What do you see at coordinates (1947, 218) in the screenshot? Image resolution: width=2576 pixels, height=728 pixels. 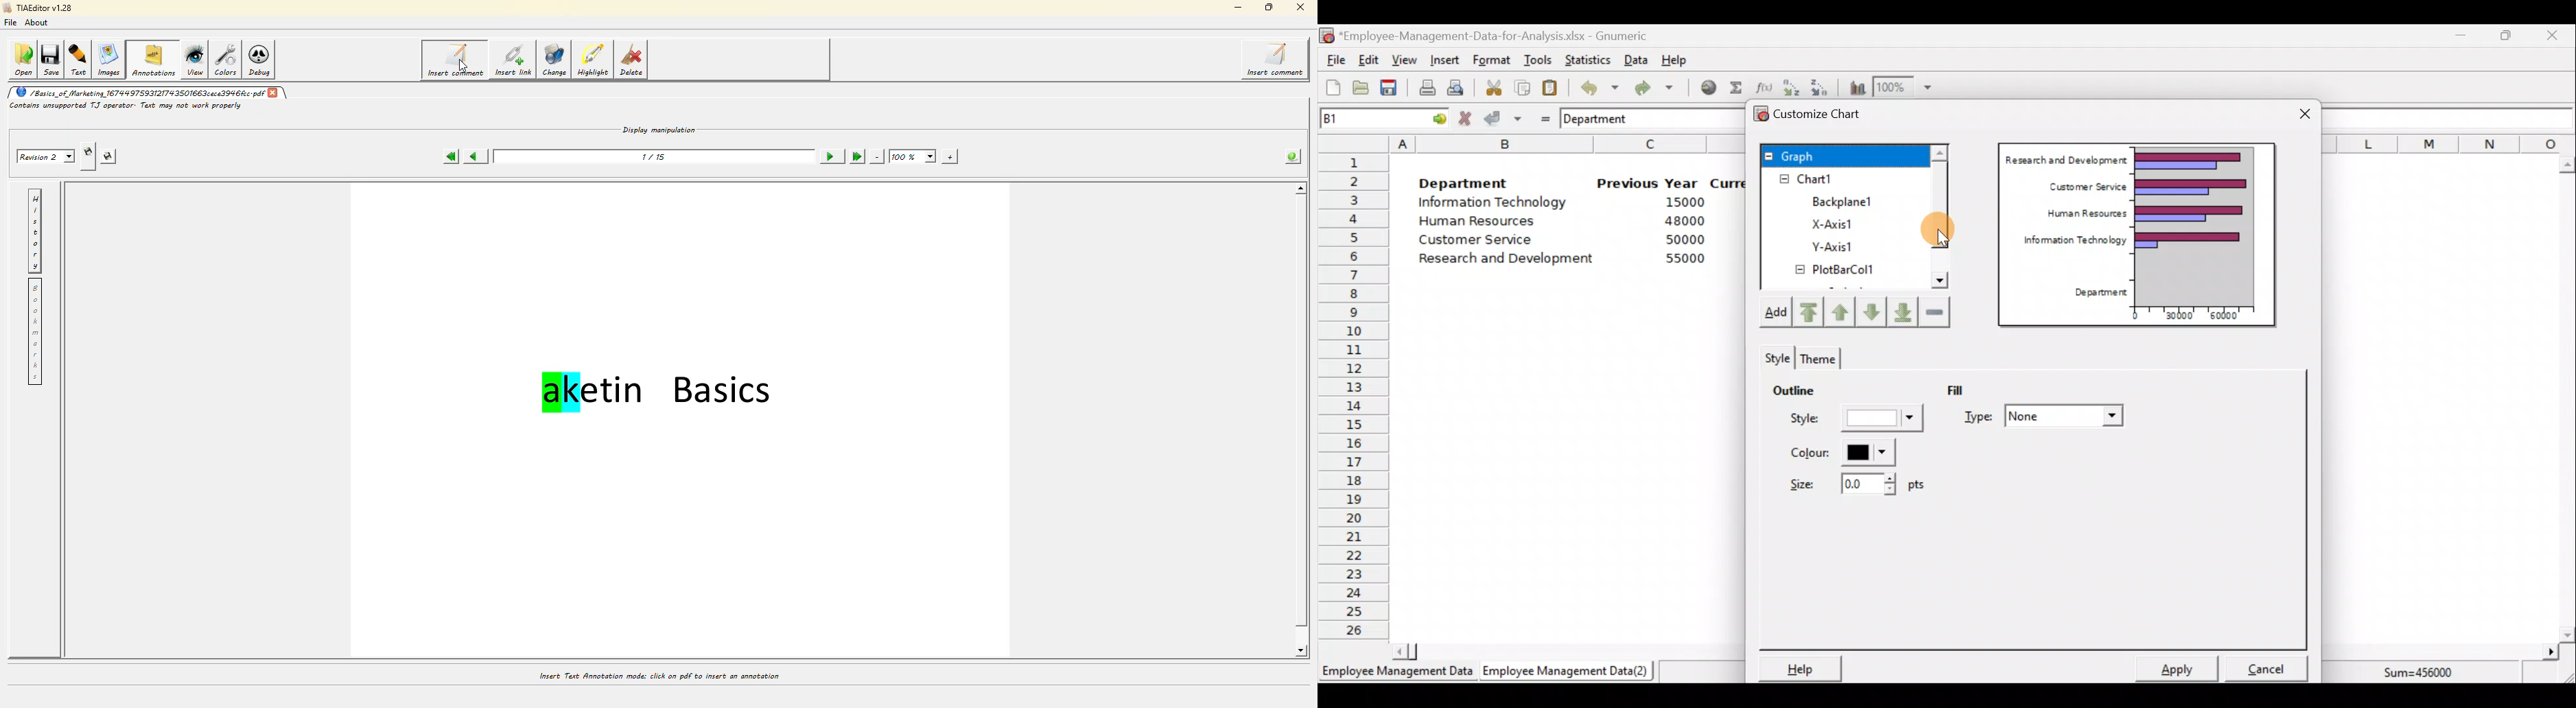 I see `Scroll bar` at bounding box center [1947, 218].